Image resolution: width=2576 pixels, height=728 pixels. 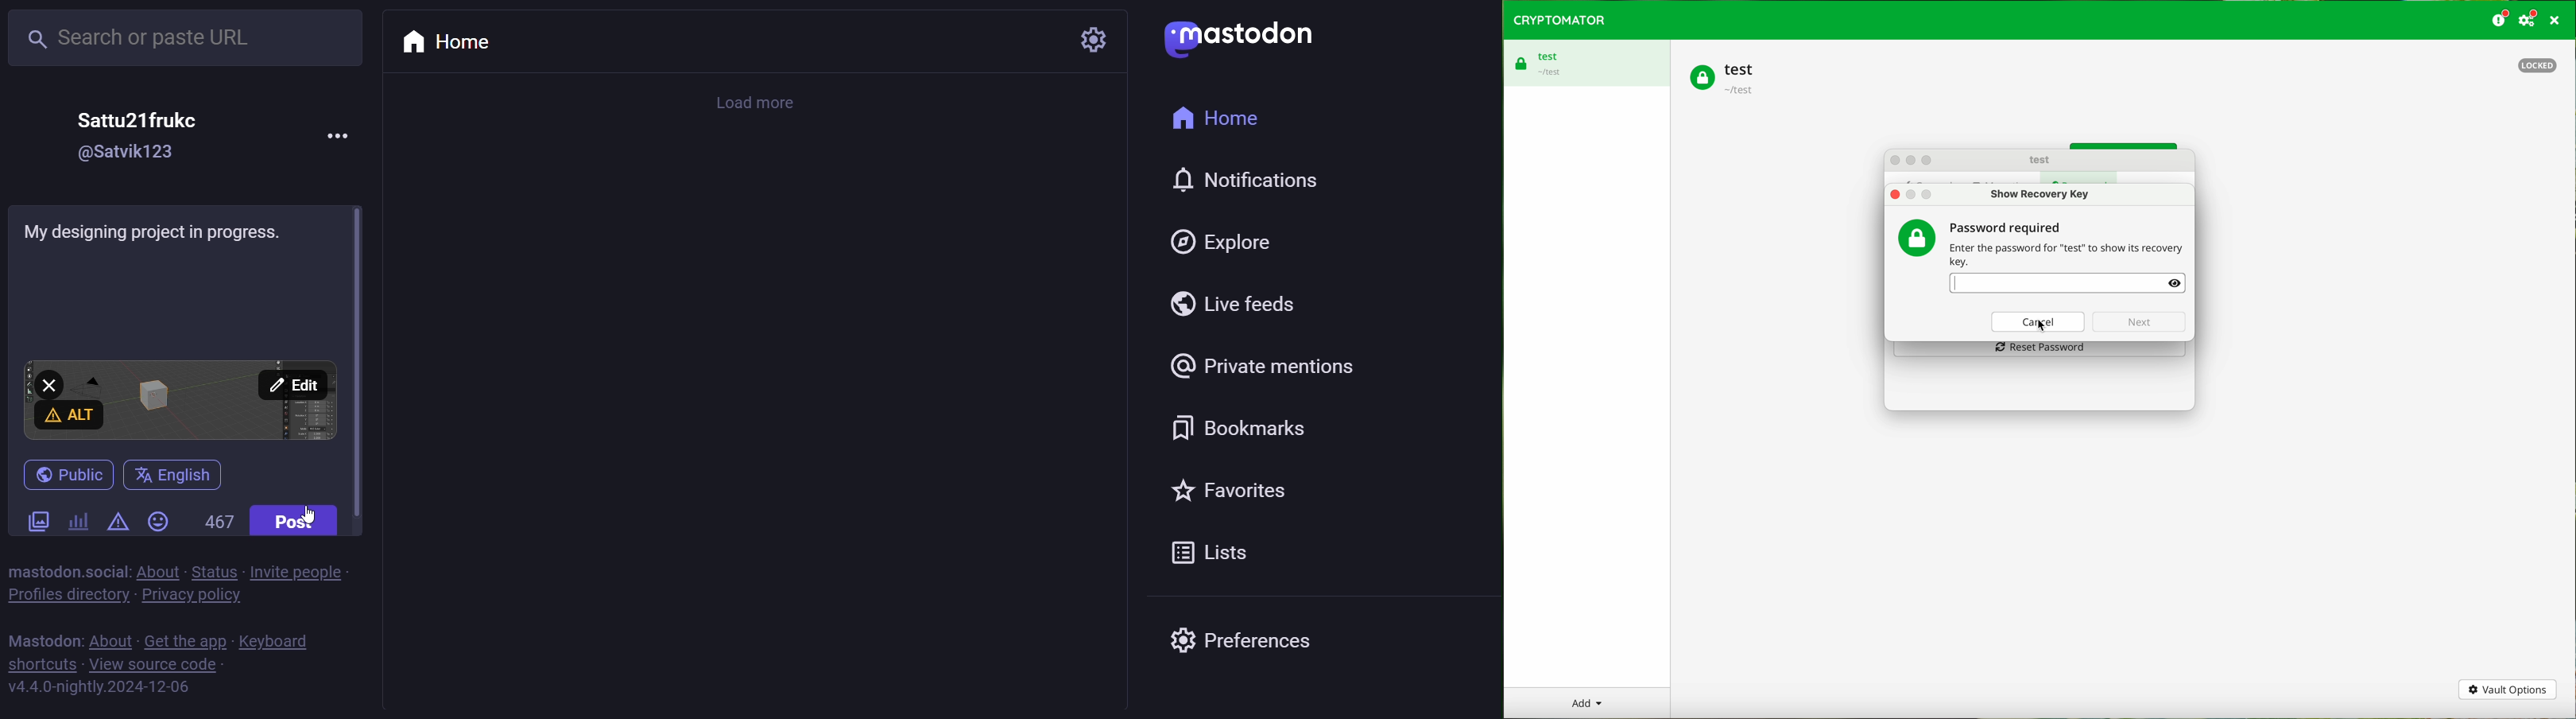 What do you see at coordinates (179, 401) in the screenshot?
I see `image` at bounding box center [179, 401].